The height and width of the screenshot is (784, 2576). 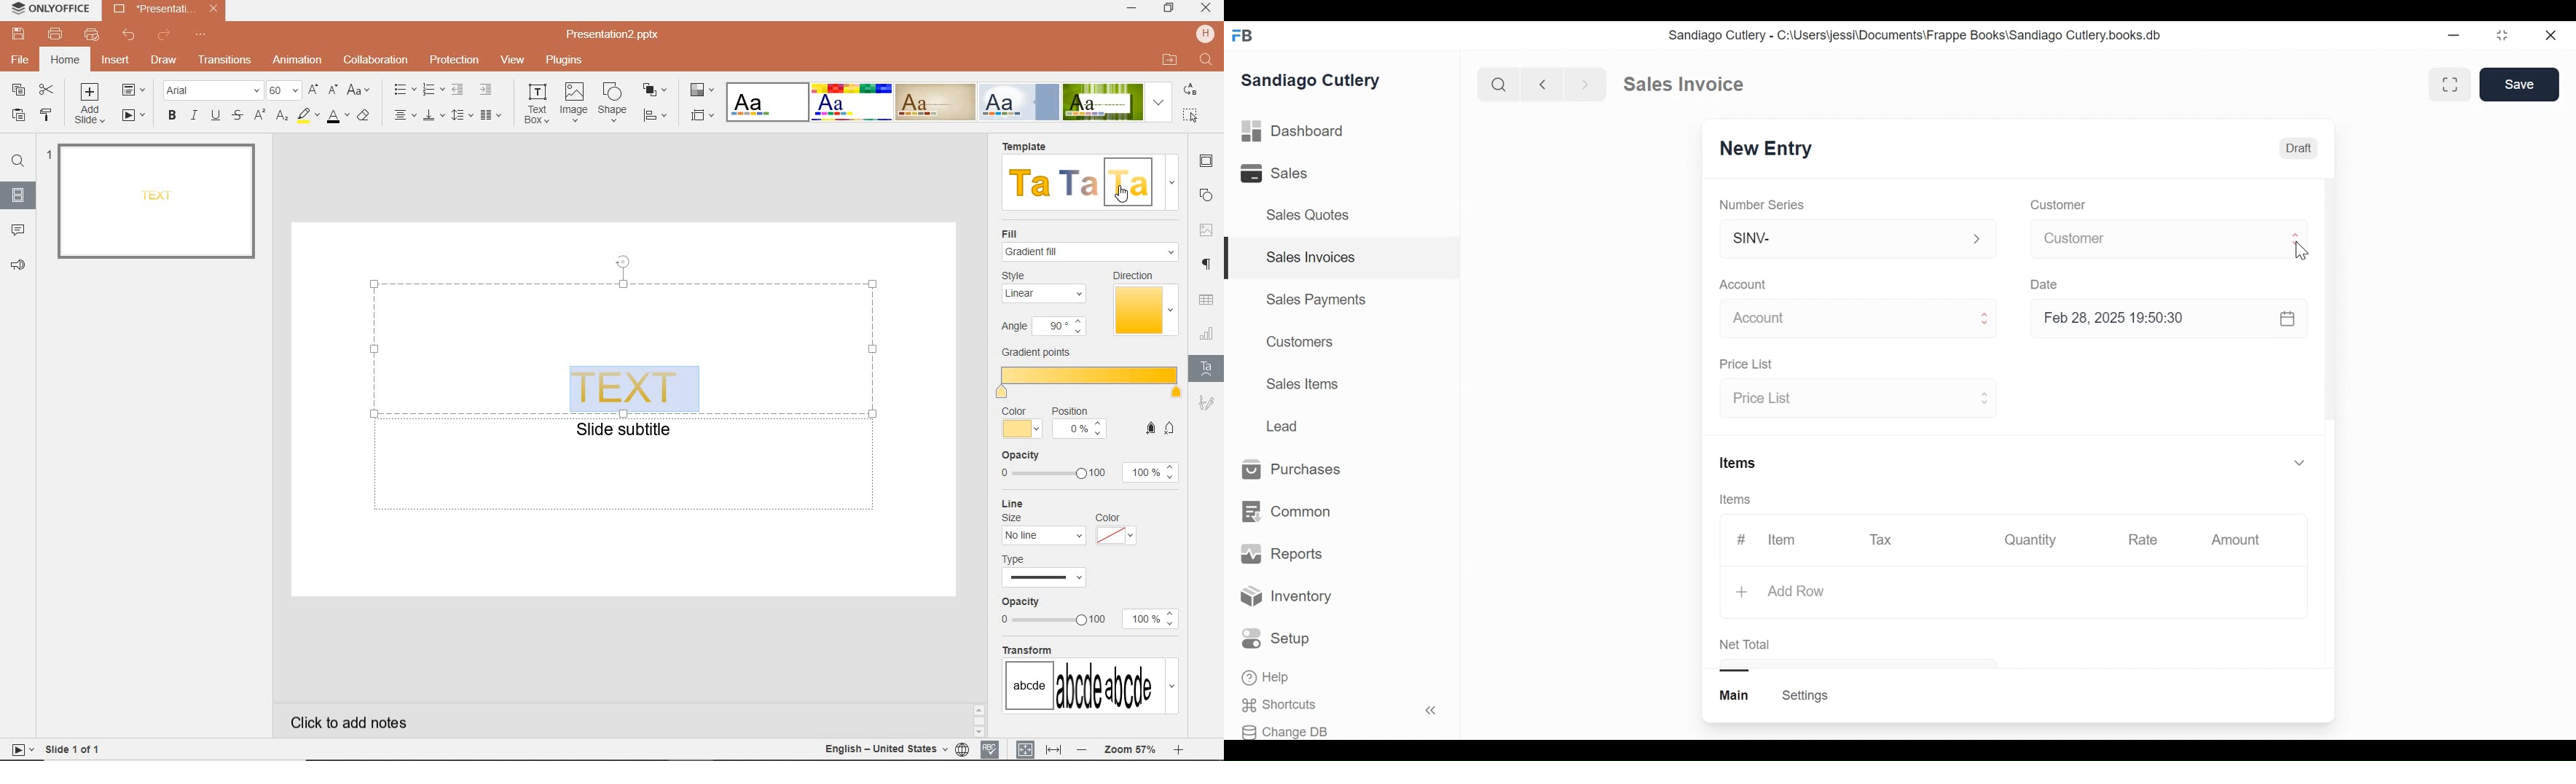 What do you see at coordinates (129, 34) in the screenshot?
I see `UNDO` at bounding box center [129, 34].